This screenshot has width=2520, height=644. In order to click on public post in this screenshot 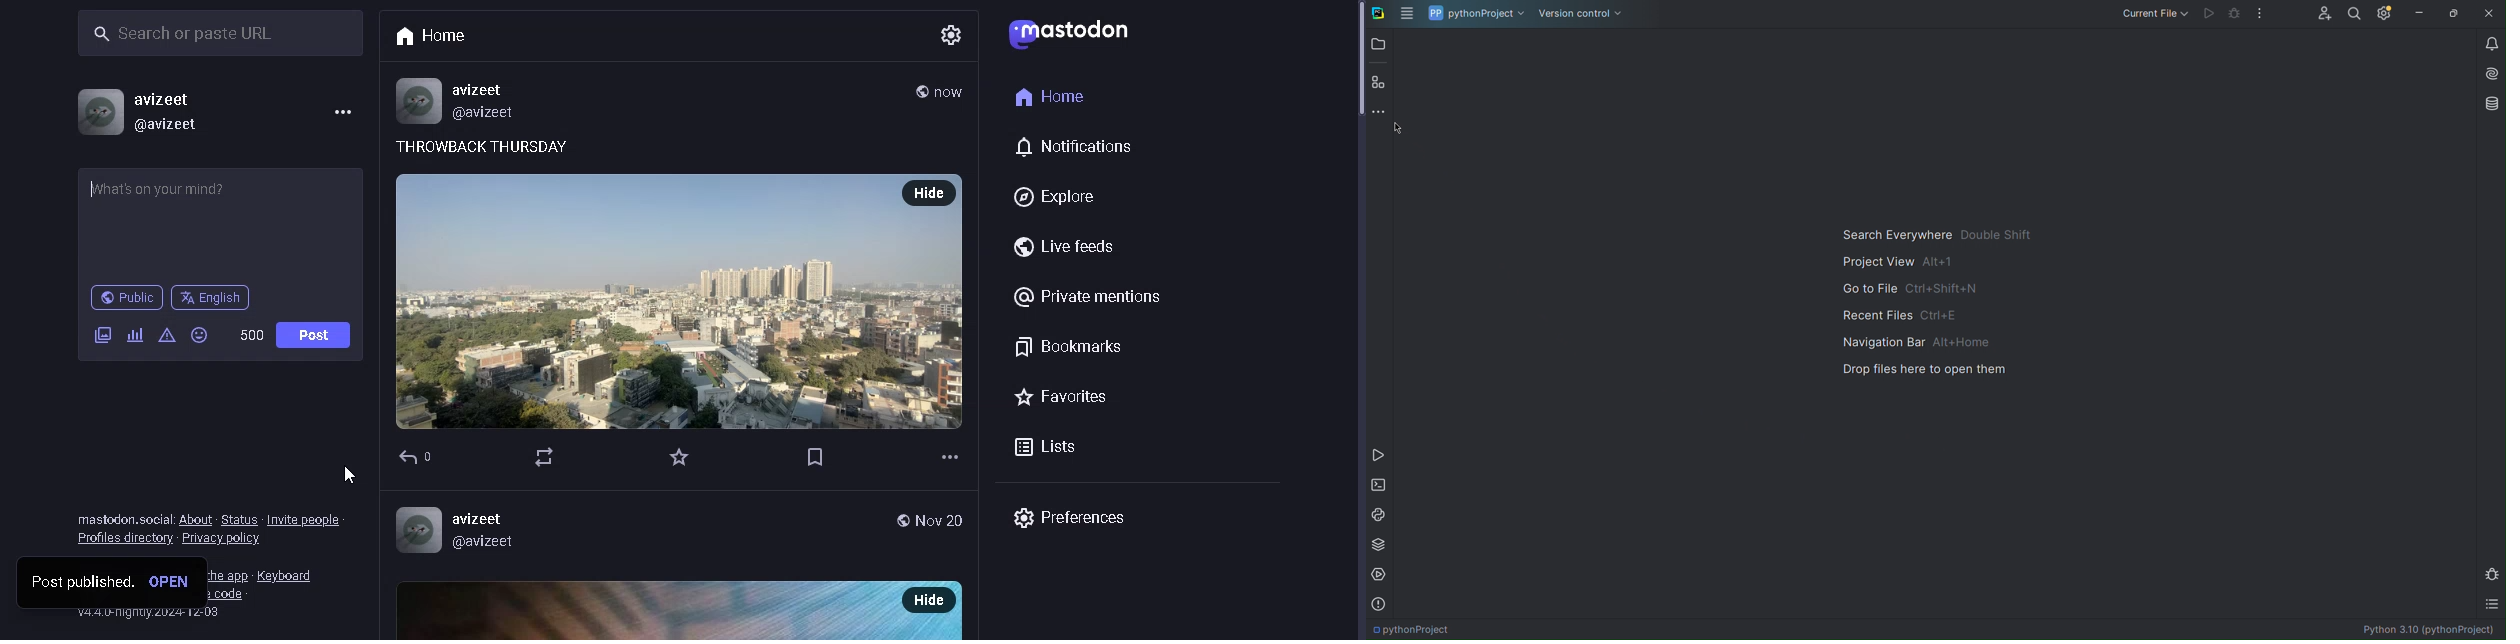, I will do `click(917, 91)`.